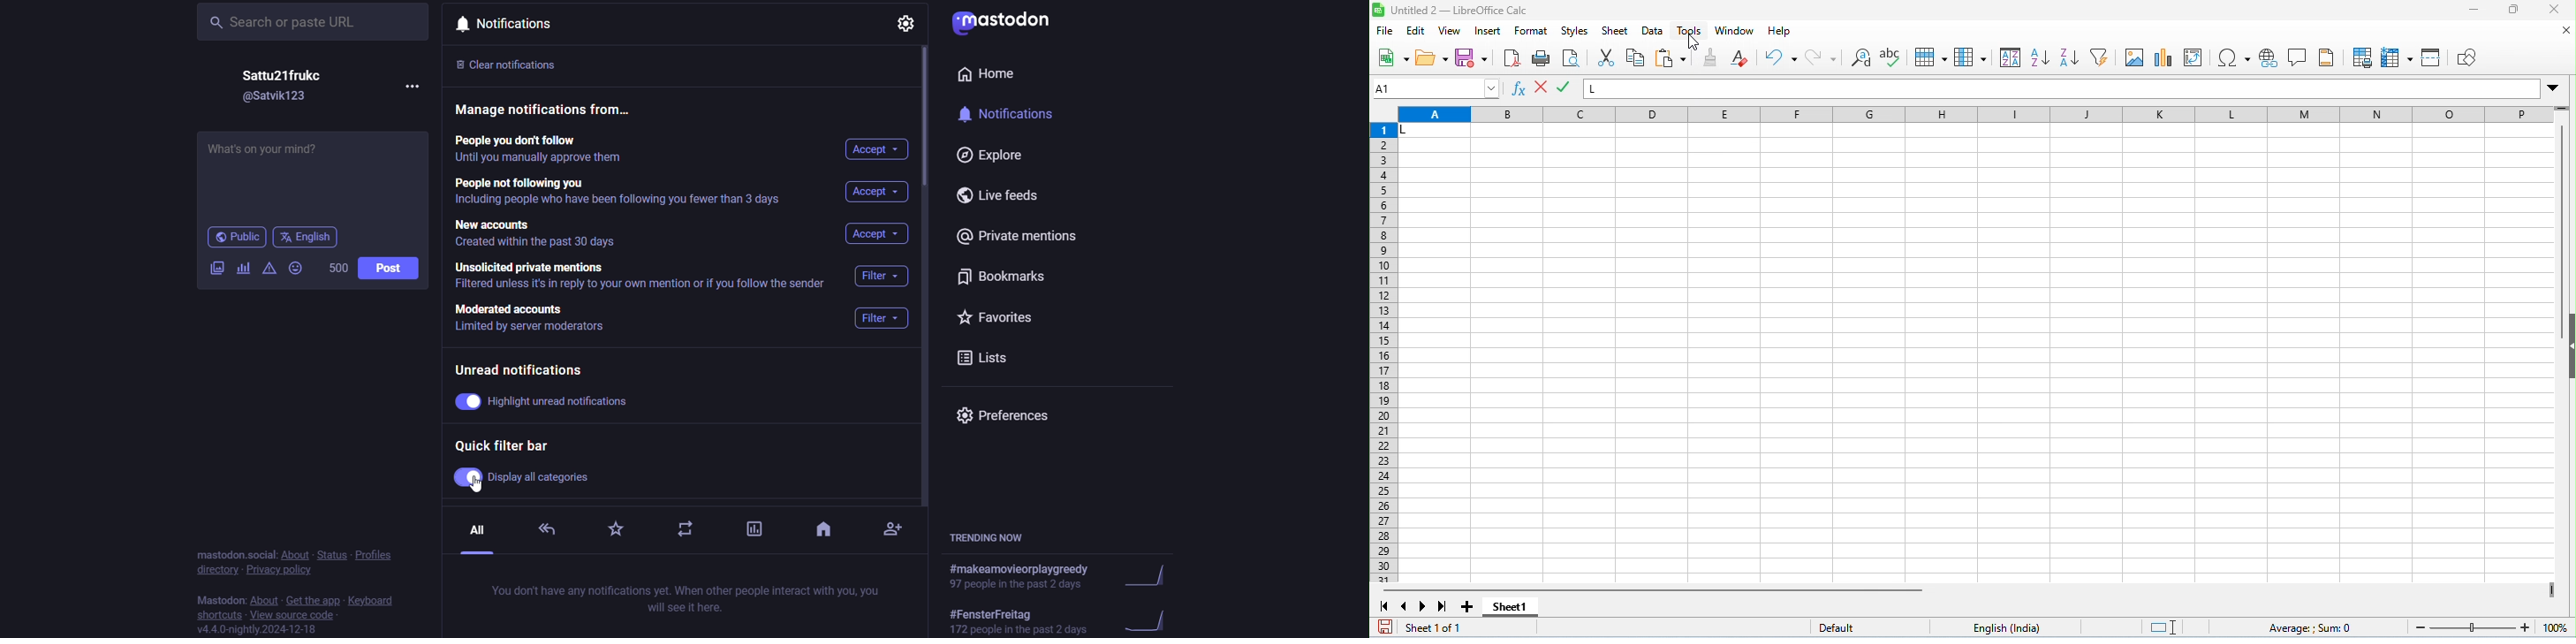 The height and width of the screenshot is (644, 2576). I want to click on zoom, so click(2488, 626).